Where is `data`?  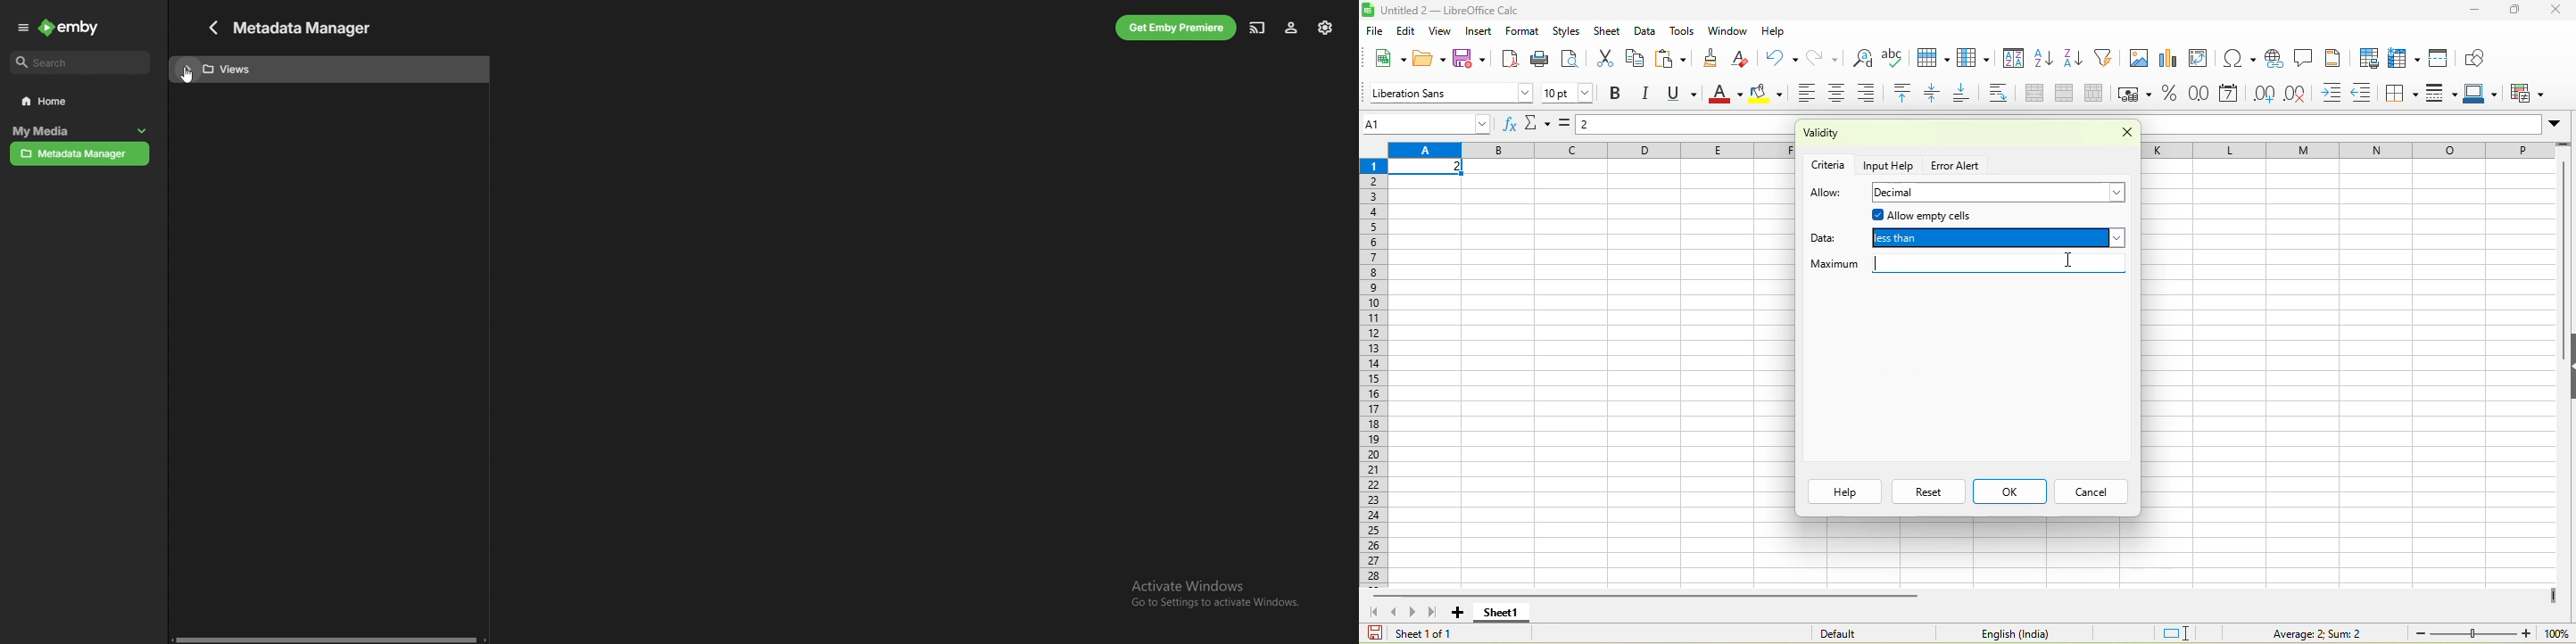
data is located at coordinates (1828, 235).